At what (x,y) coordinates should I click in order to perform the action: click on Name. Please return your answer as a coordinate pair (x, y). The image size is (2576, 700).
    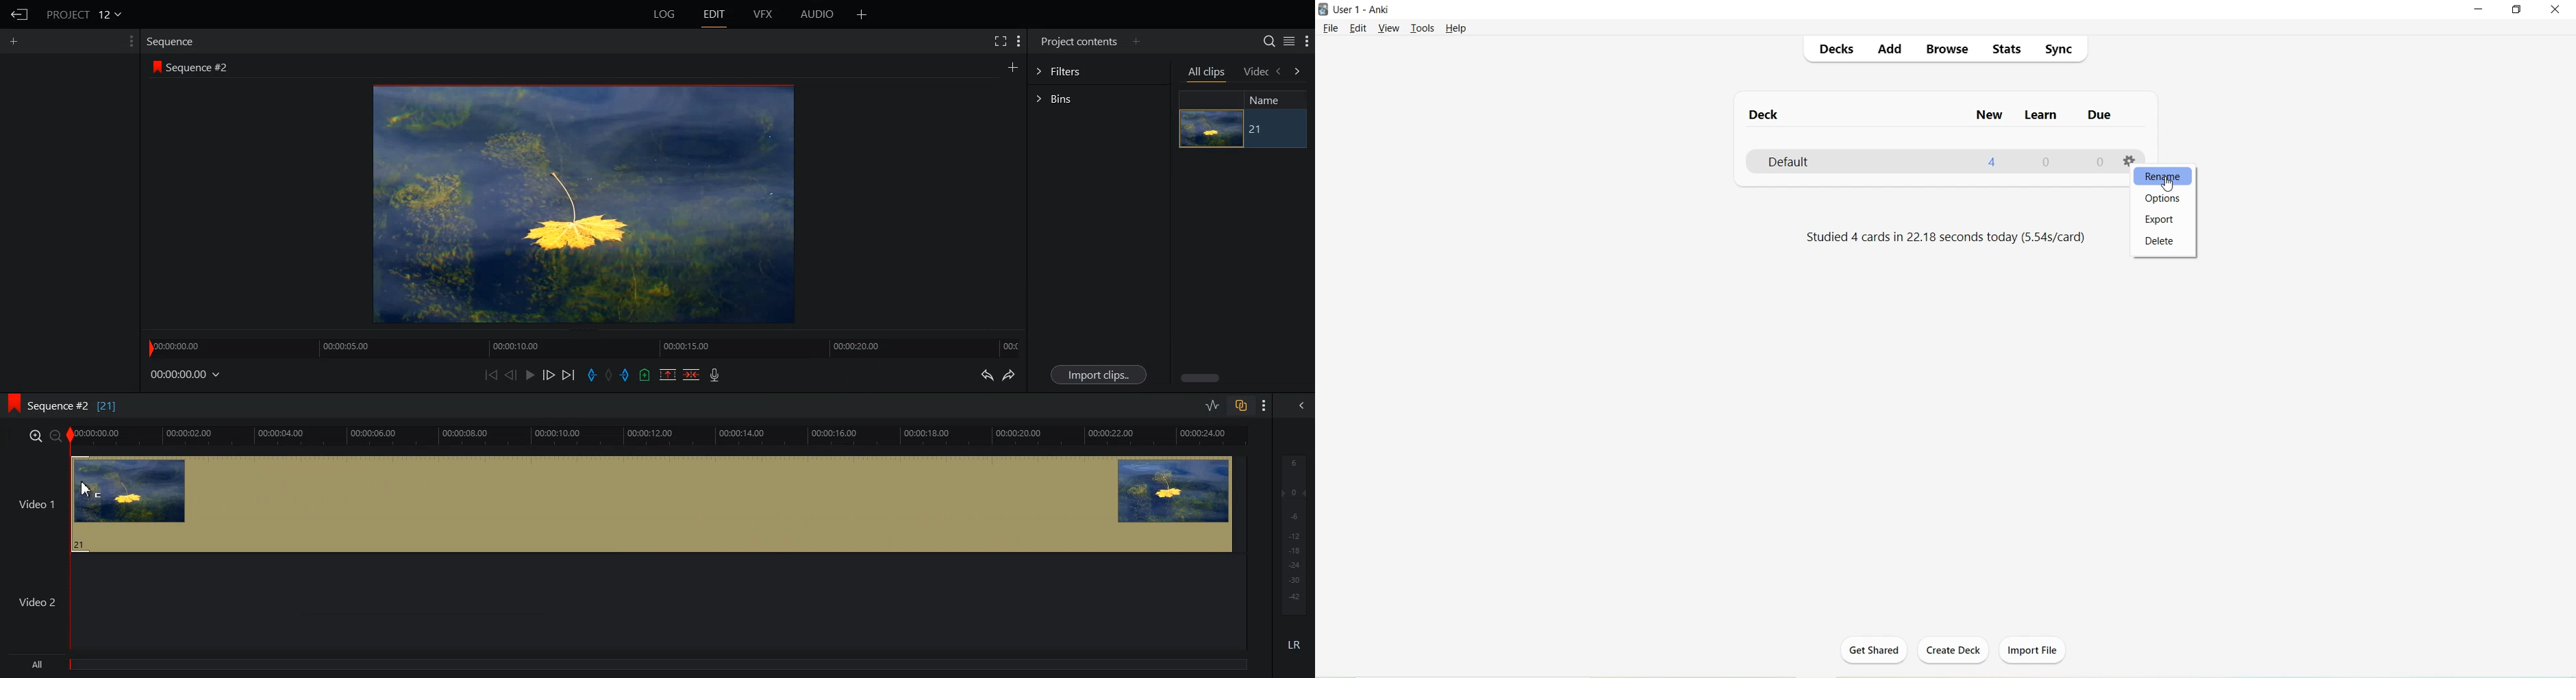
    Looking at the image, I should click on (1270, 100).